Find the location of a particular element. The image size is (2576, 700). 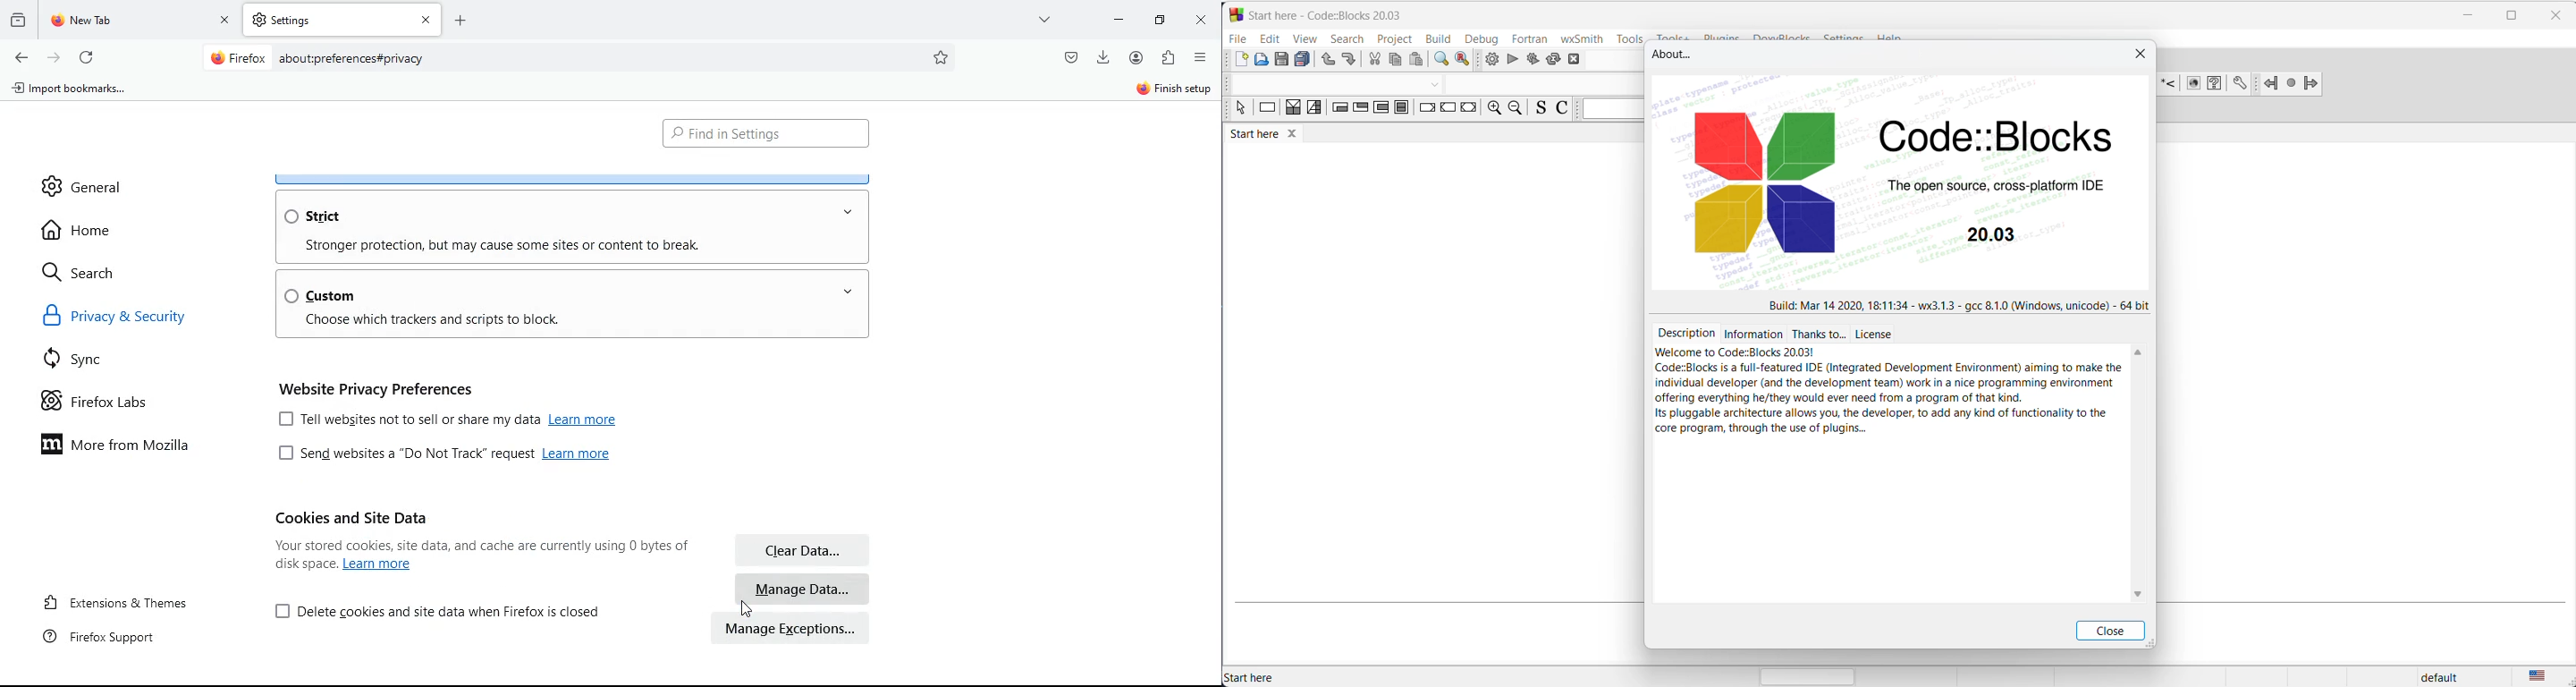

about:preferences#privacy is located at coordinates (352, 59).